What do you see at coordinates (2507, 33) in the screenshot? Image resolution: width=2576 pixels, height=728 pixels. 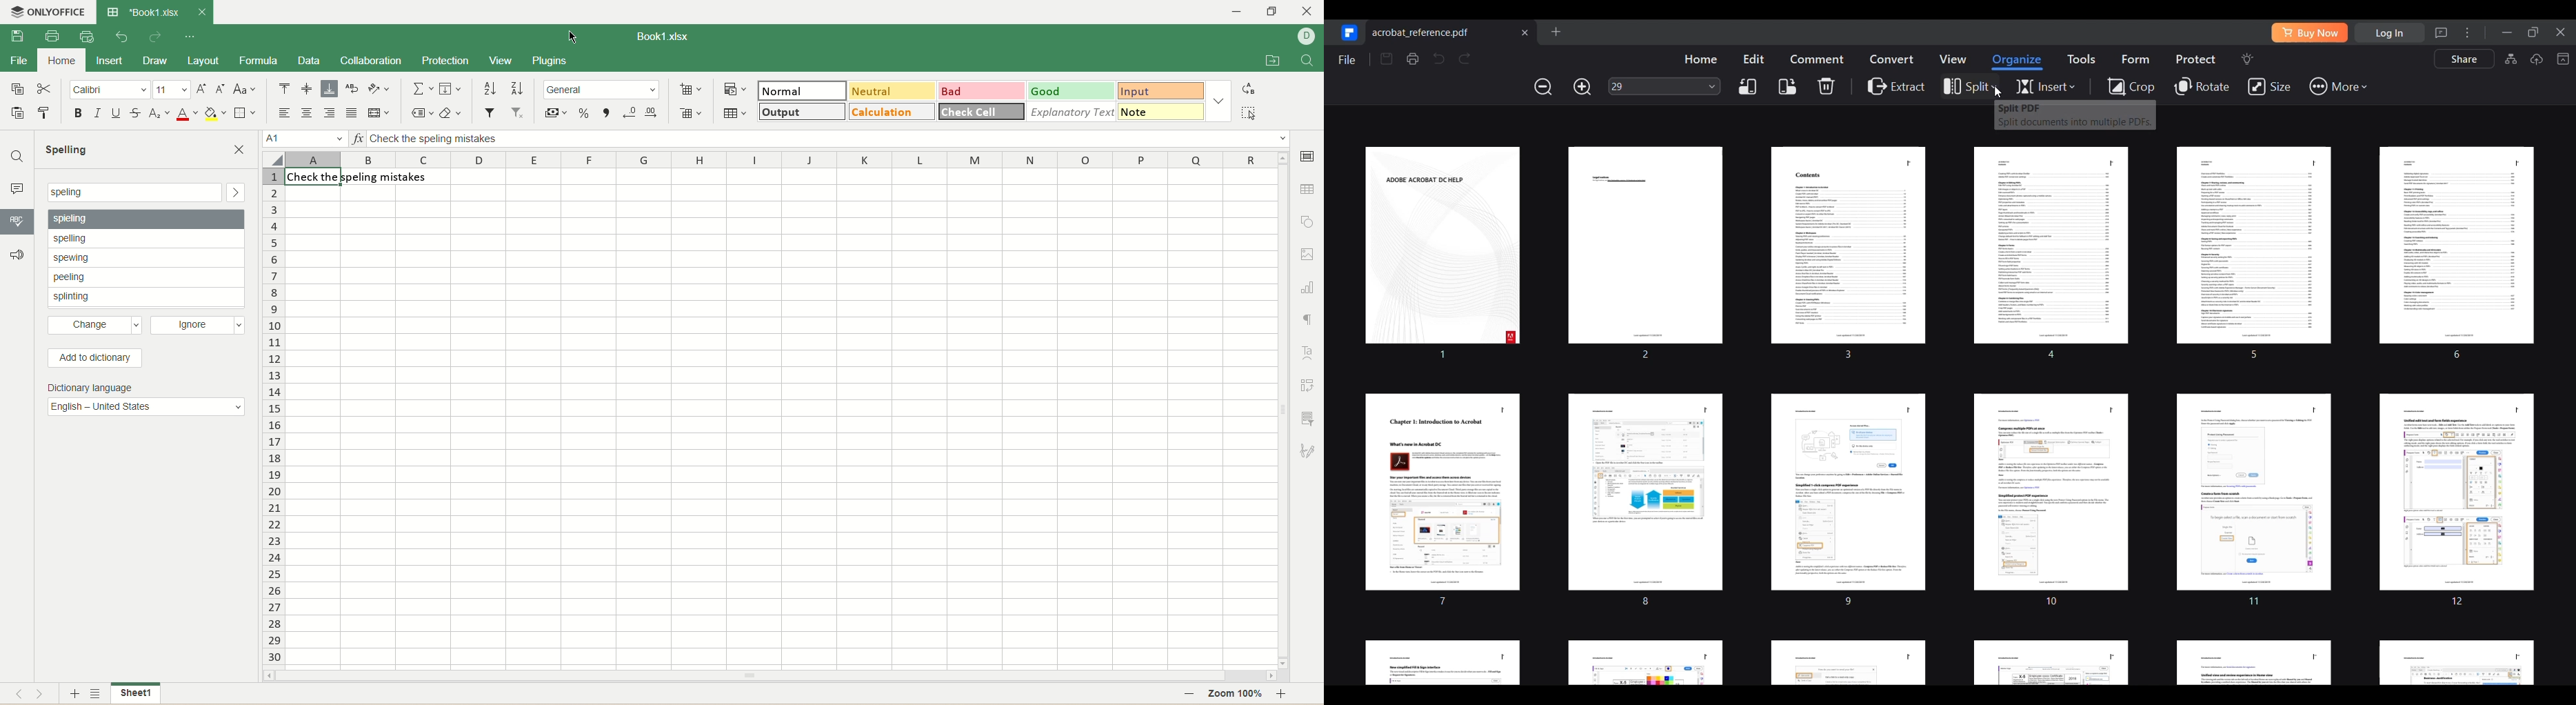 I see `Minimize` at bounding box center [2507, 33].